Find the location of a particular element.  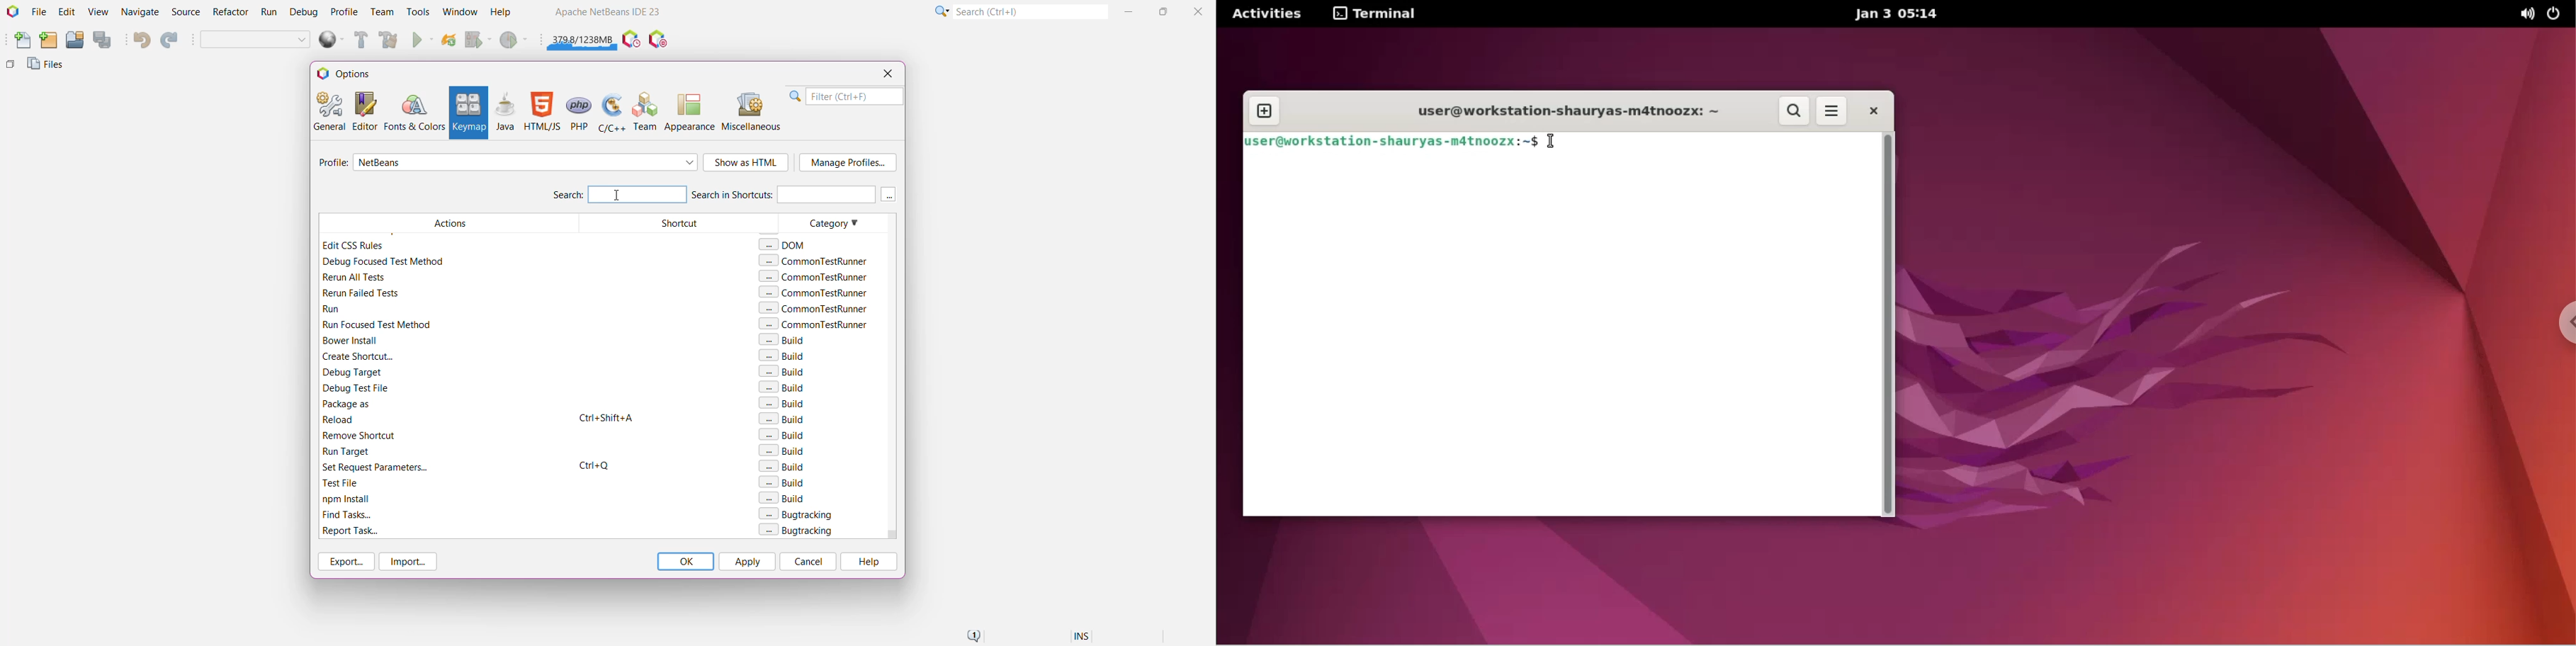

Export is located at coordinates (345, 561).